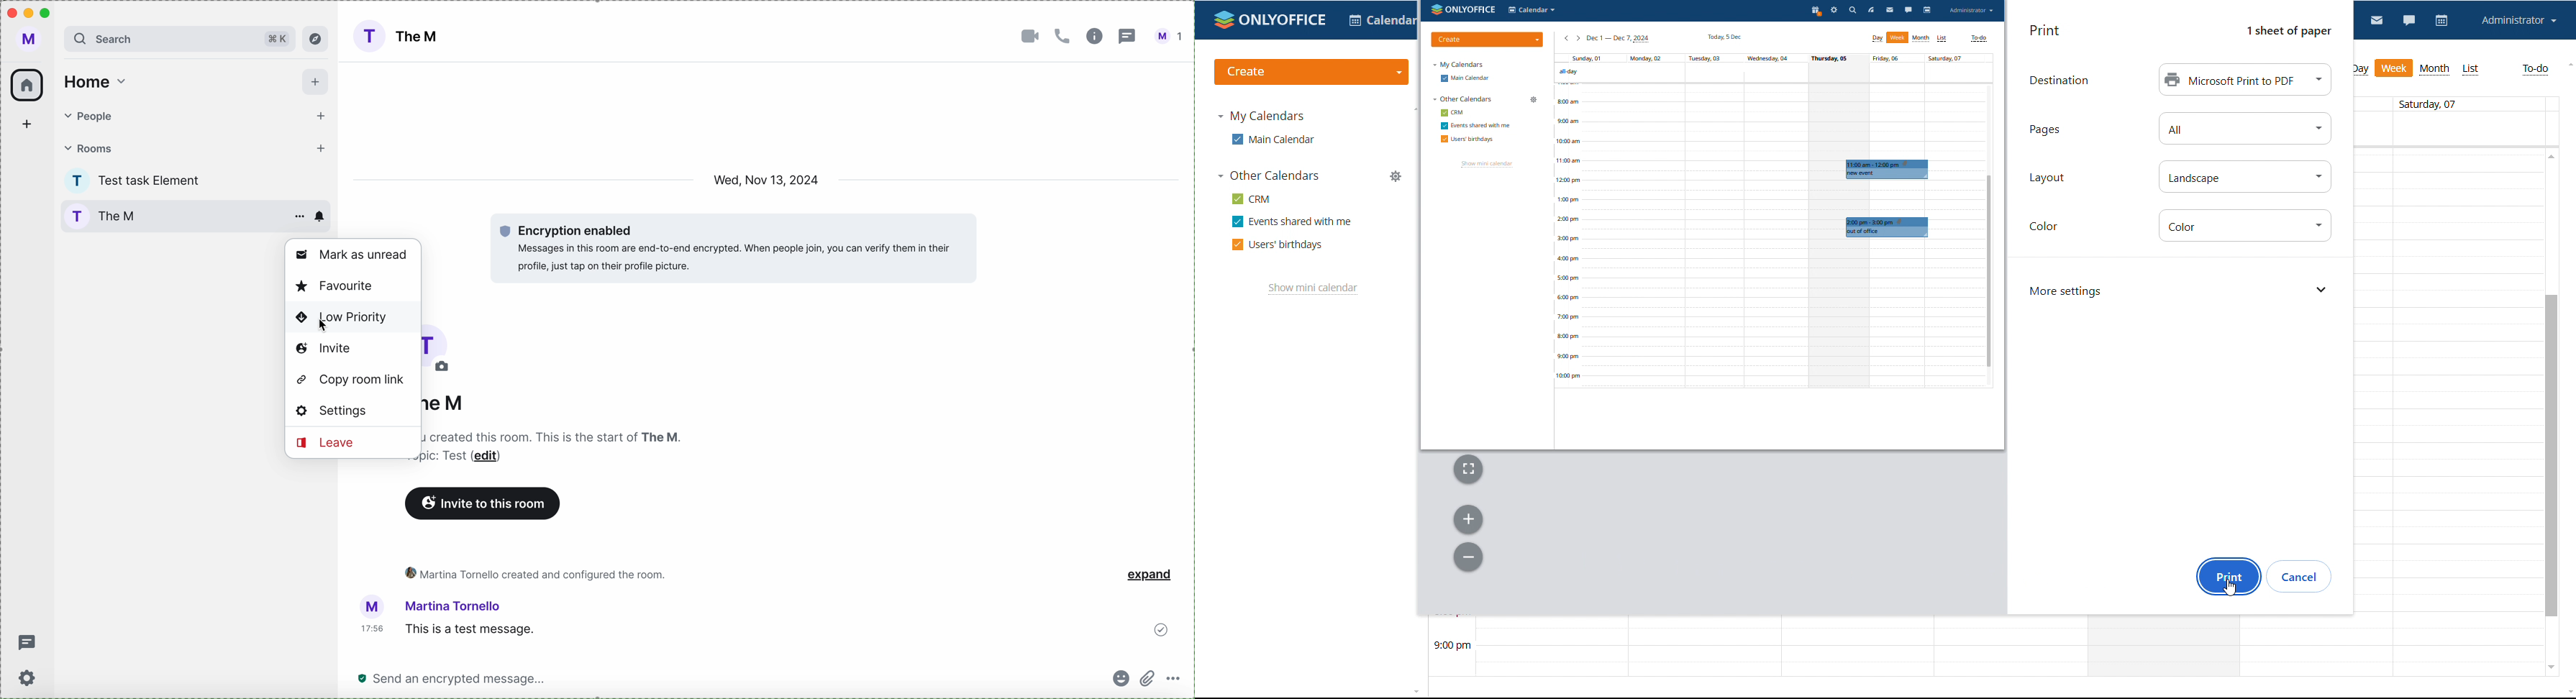 This screenshot has width=2576, height=700. I want to click on emojis, so click(1122, 677).